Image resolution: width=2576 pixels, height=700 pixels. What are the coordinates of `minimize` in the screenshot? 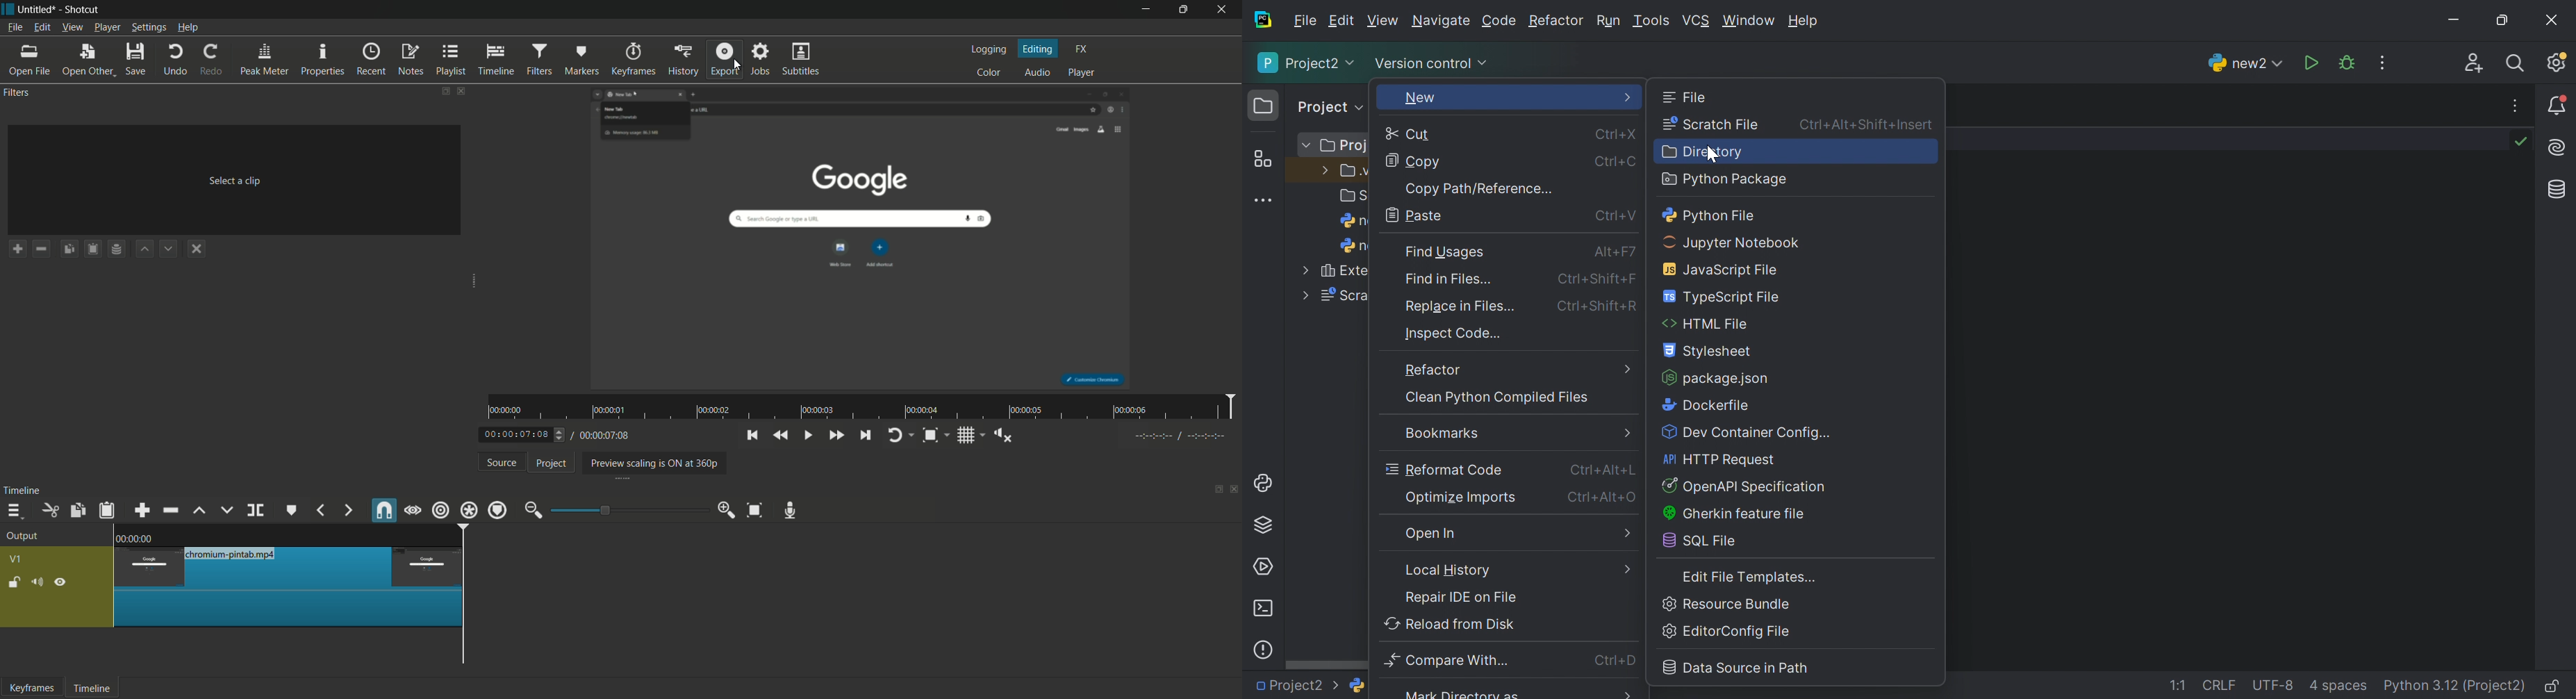 It's located at (1146, 10).